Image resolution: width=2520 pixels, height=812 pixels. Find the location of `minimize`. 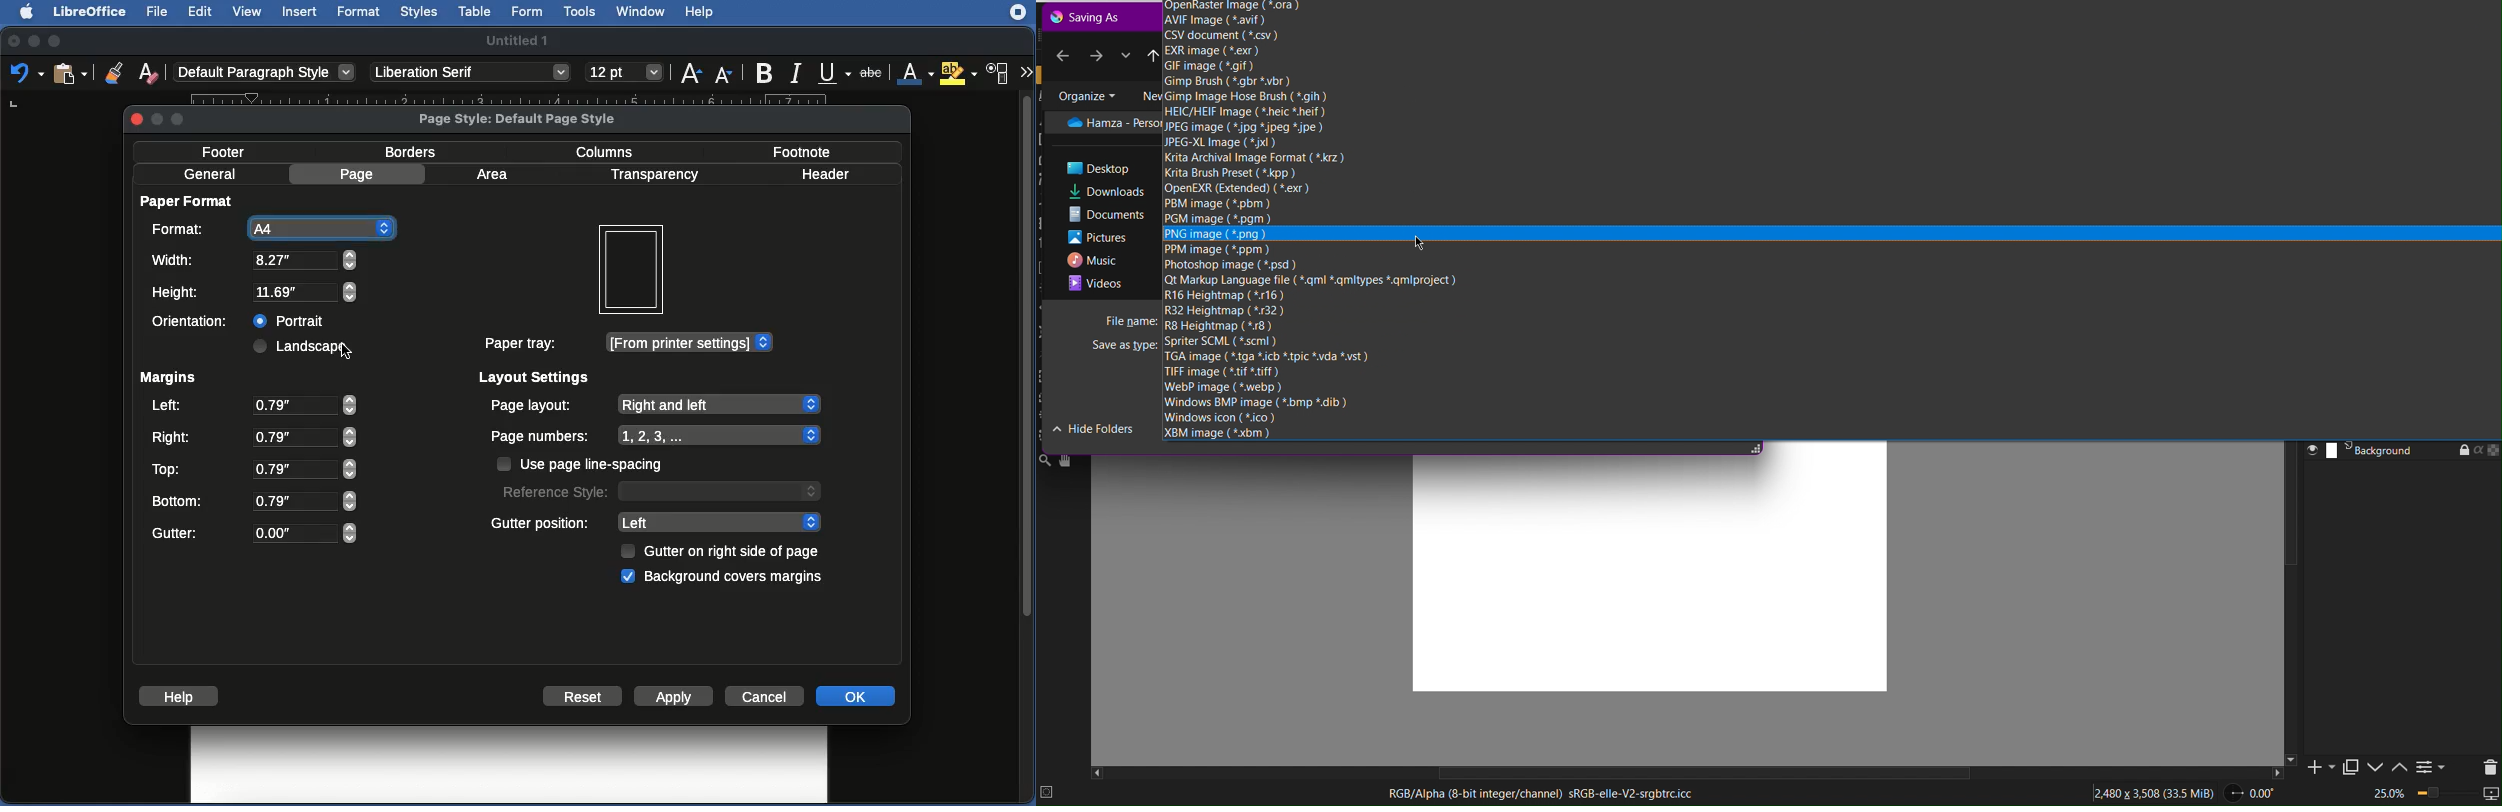

minimize is located at coordinates (156, 121).